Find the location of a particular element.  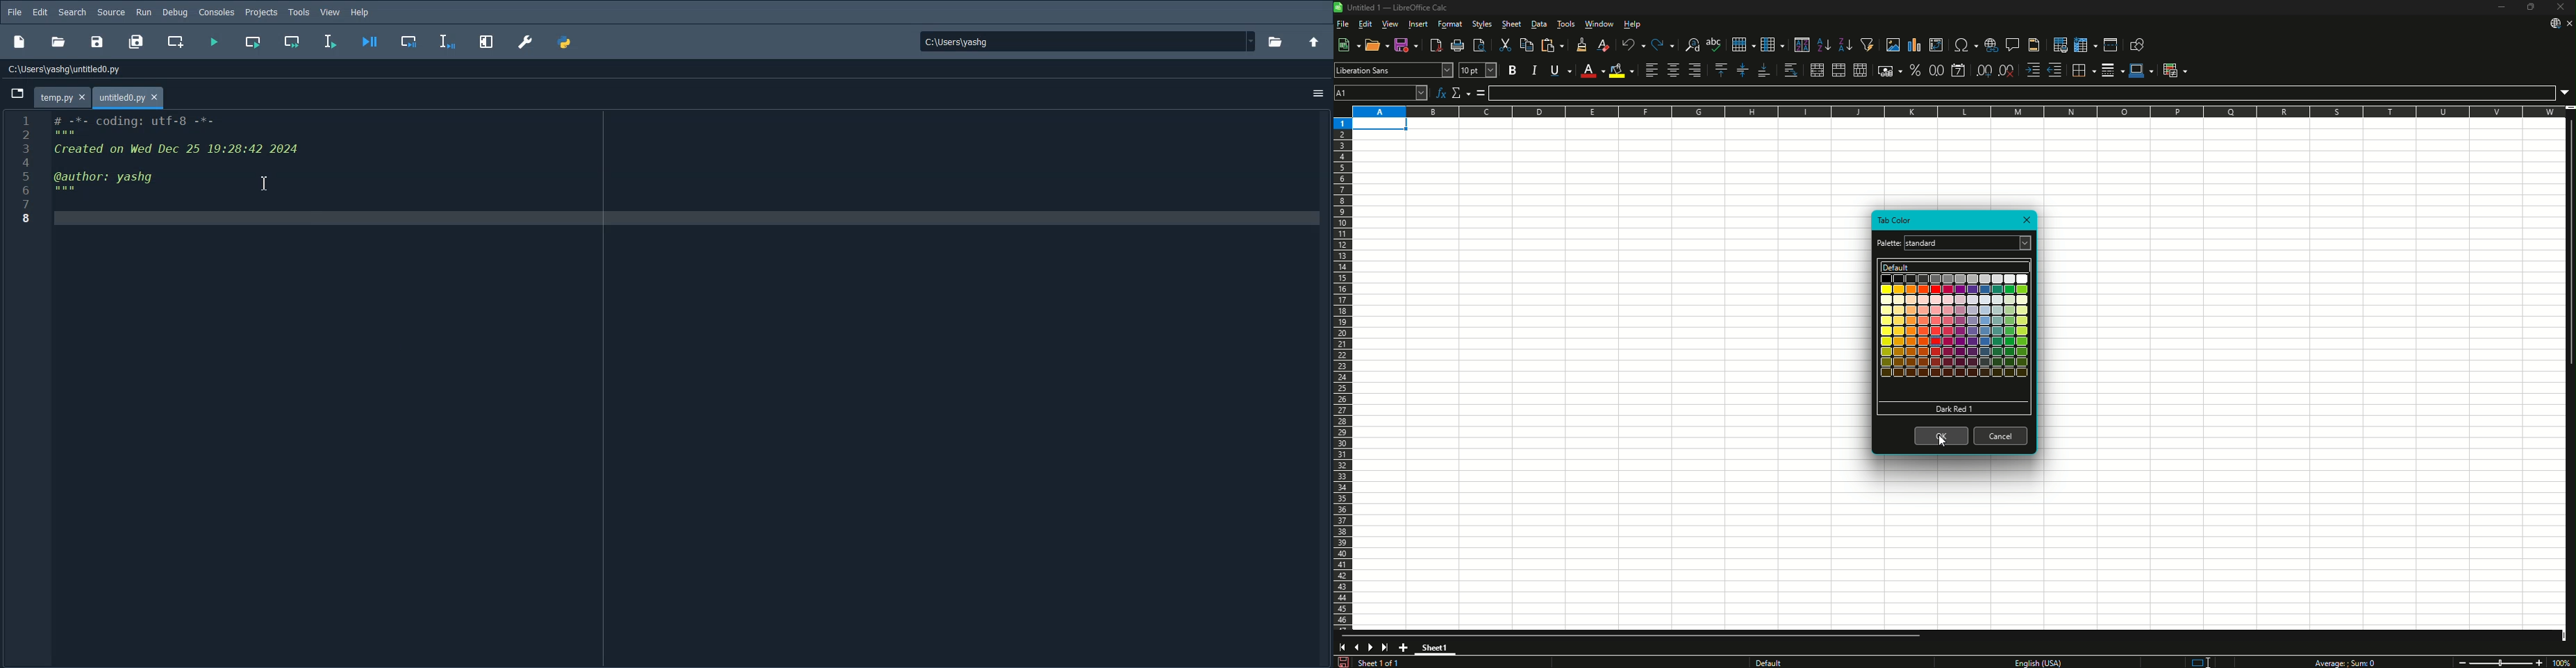

Preferences is located at coordinates (526, 42).